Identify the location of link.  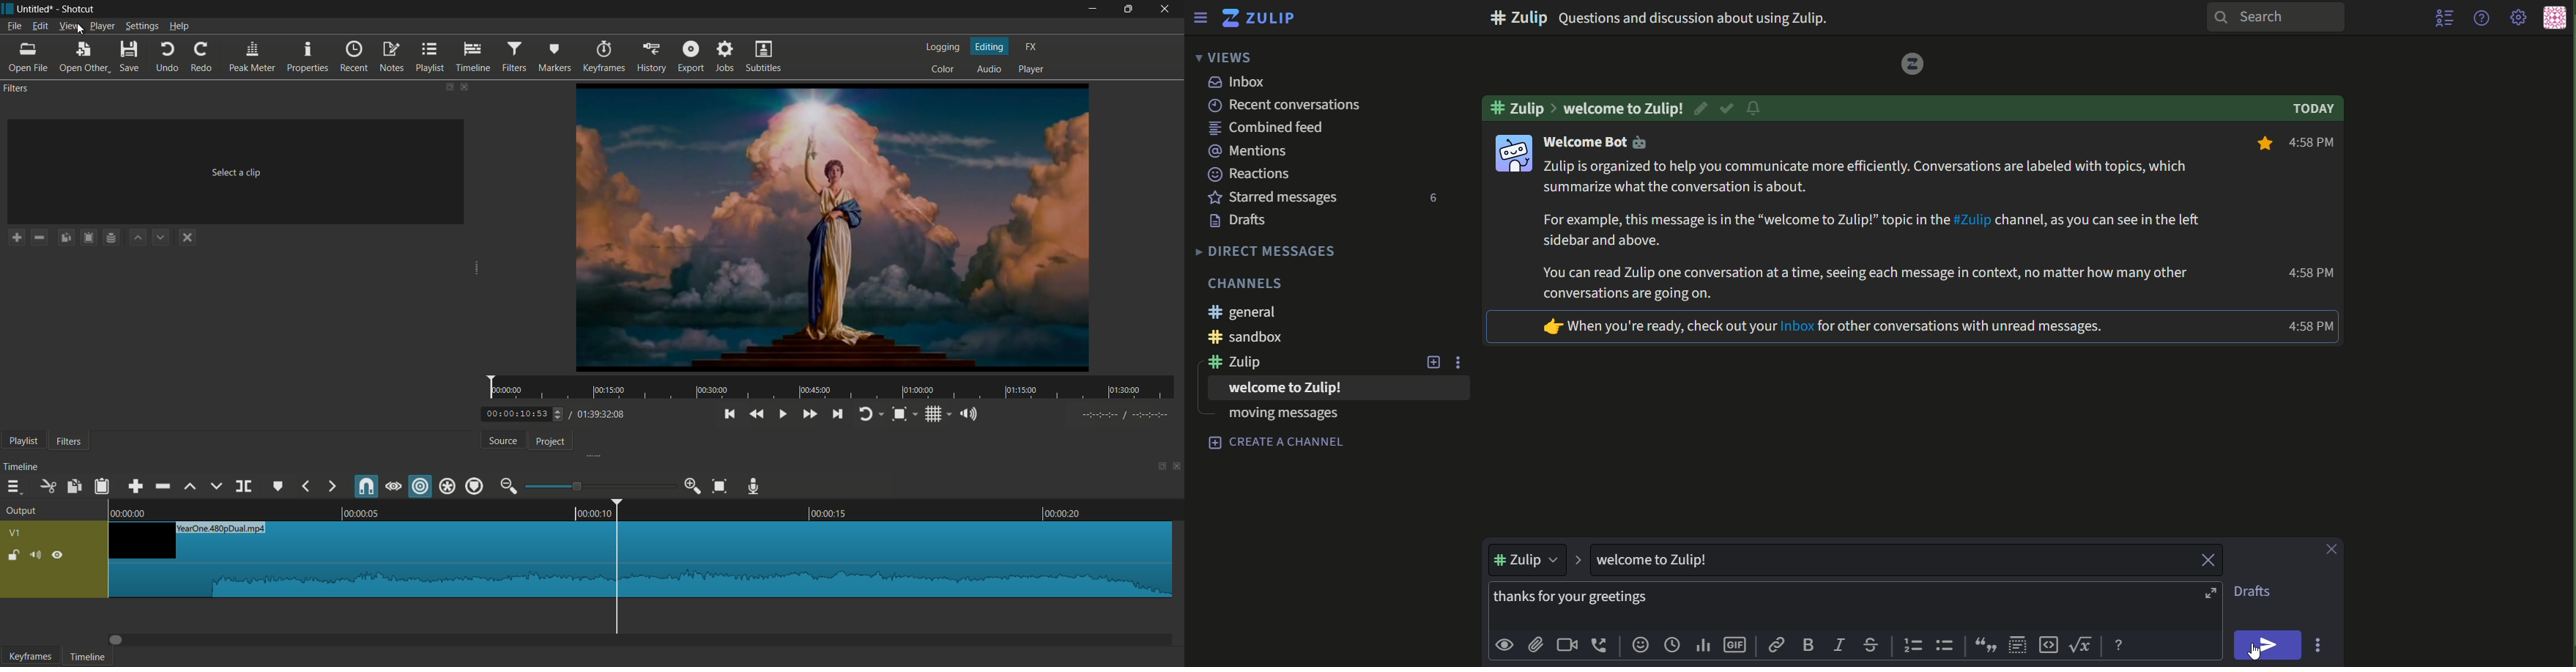
(1777, 645).